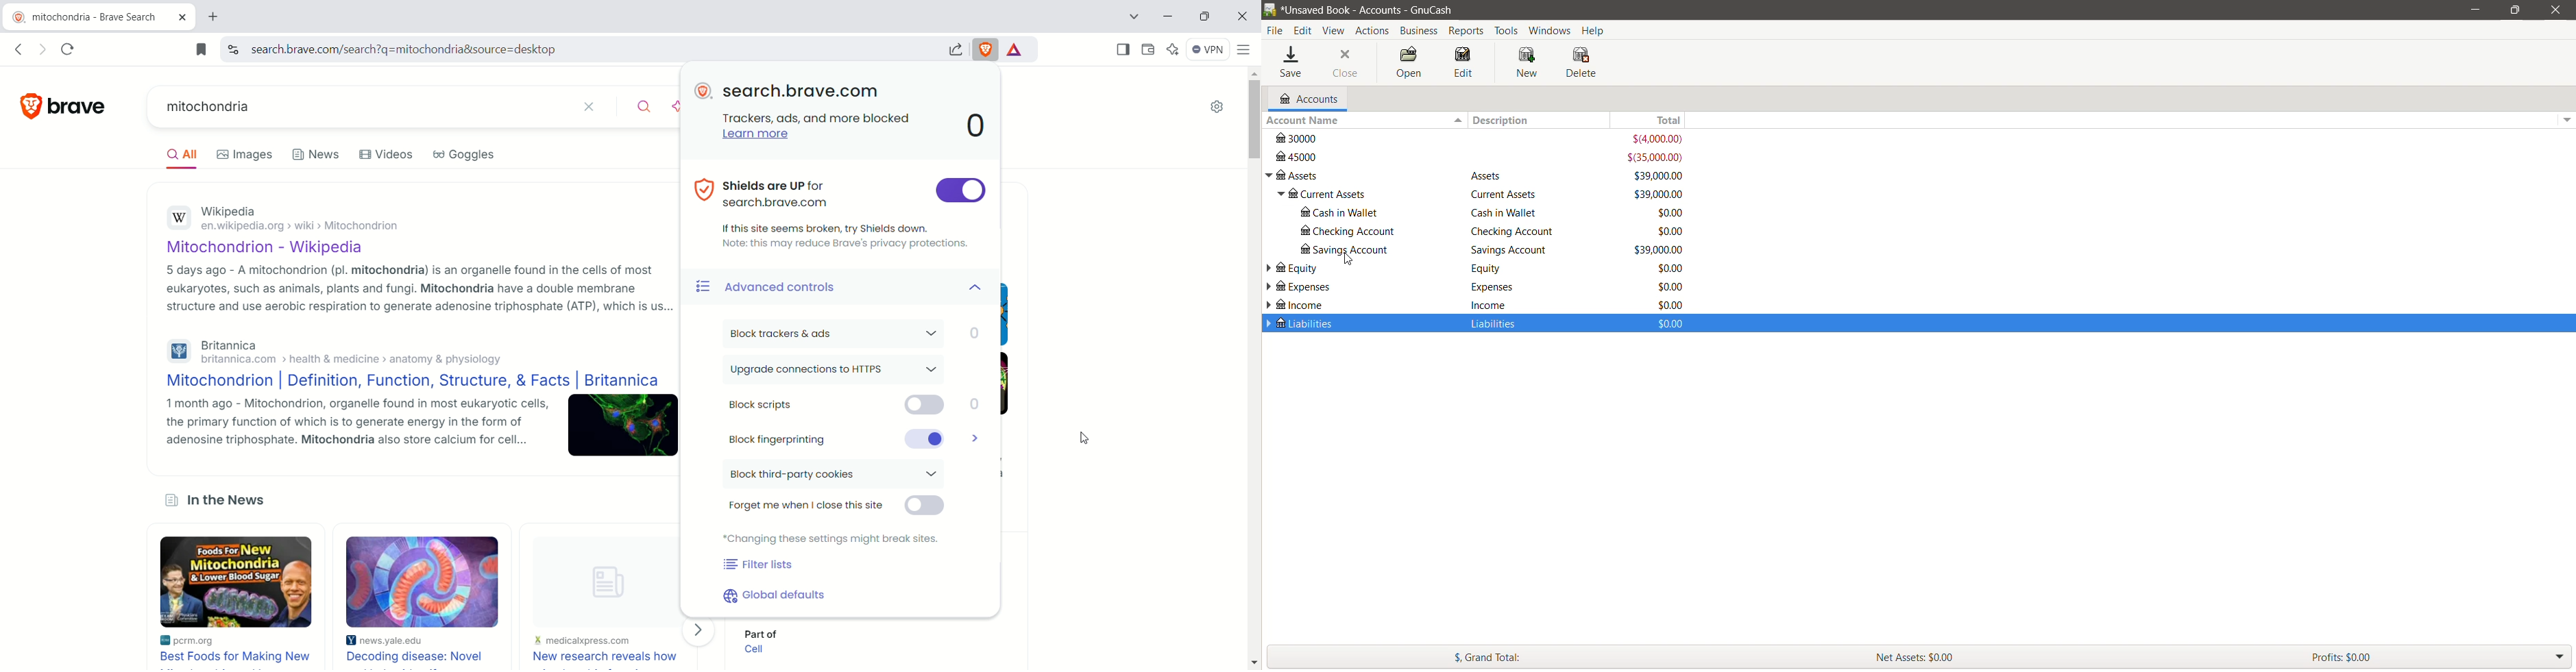 Image resolution: width=2576 pixels, height=672 pixels. I want to click on Assets, so click(1498, 177).